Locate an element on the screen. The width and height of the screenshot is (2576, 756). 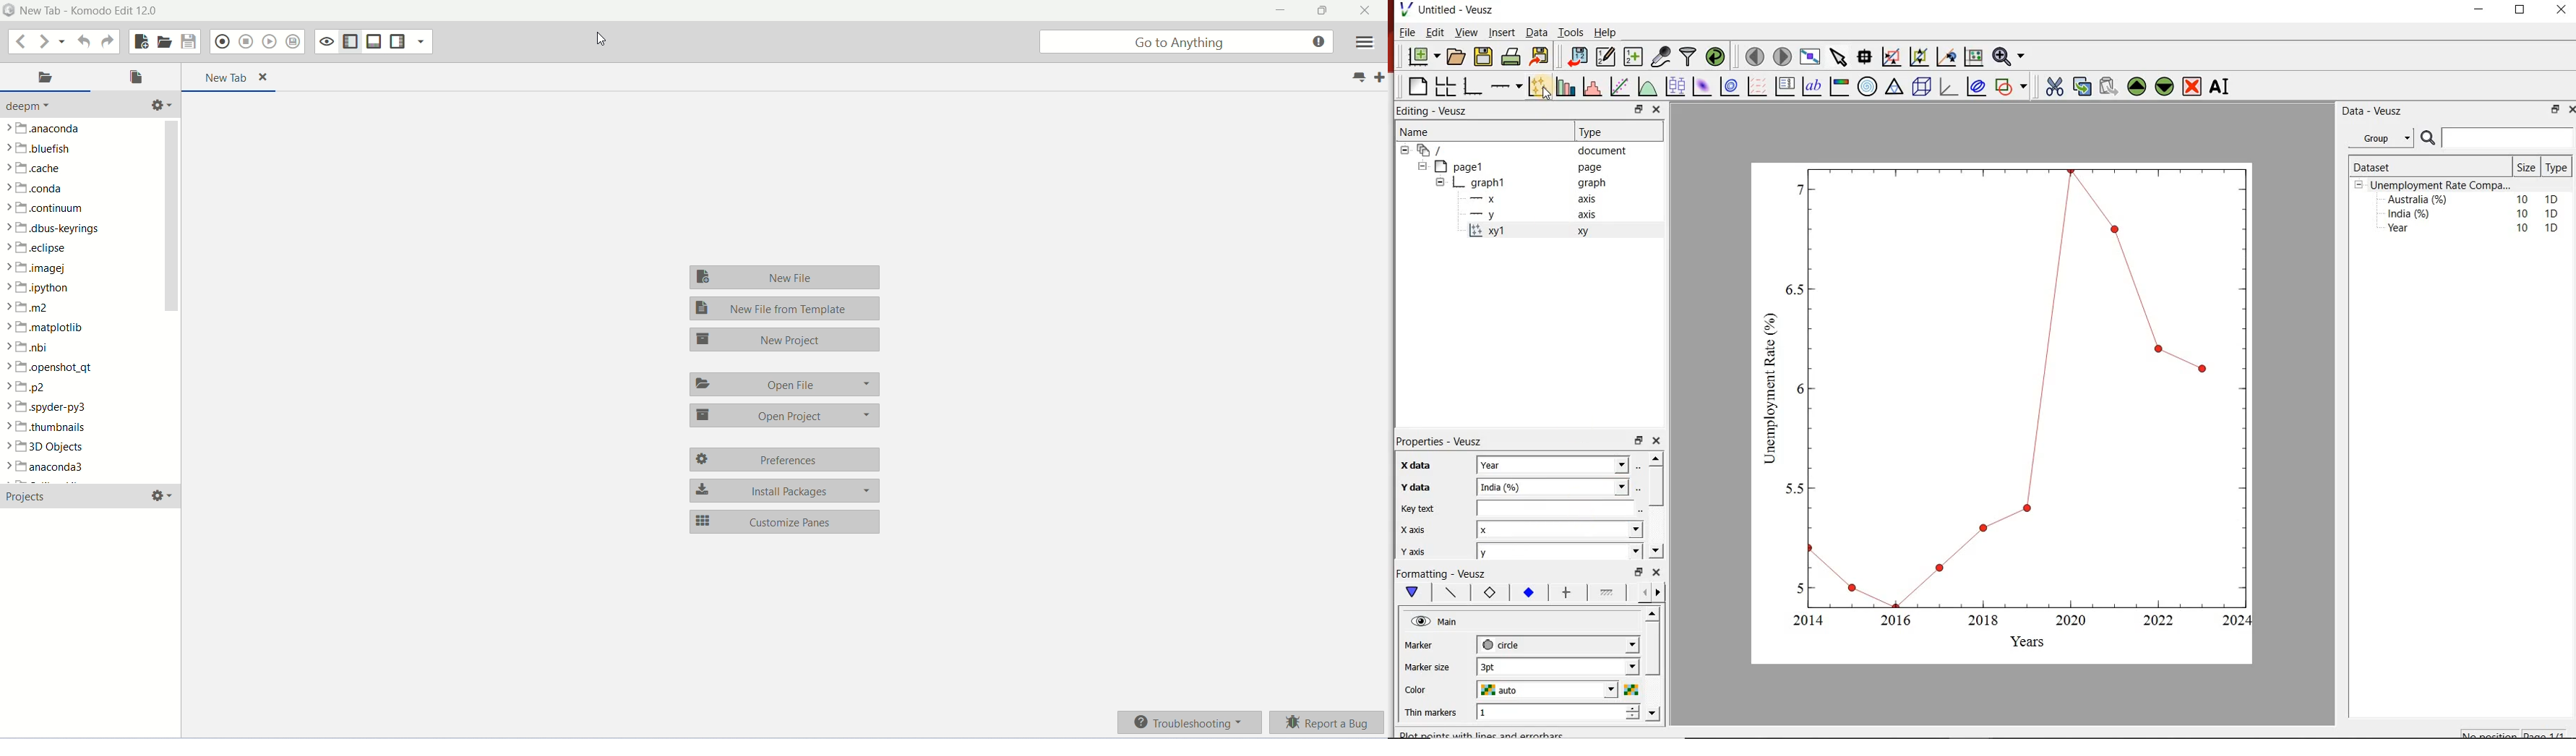
hide/unhide is located at coordinates (1420, 621).